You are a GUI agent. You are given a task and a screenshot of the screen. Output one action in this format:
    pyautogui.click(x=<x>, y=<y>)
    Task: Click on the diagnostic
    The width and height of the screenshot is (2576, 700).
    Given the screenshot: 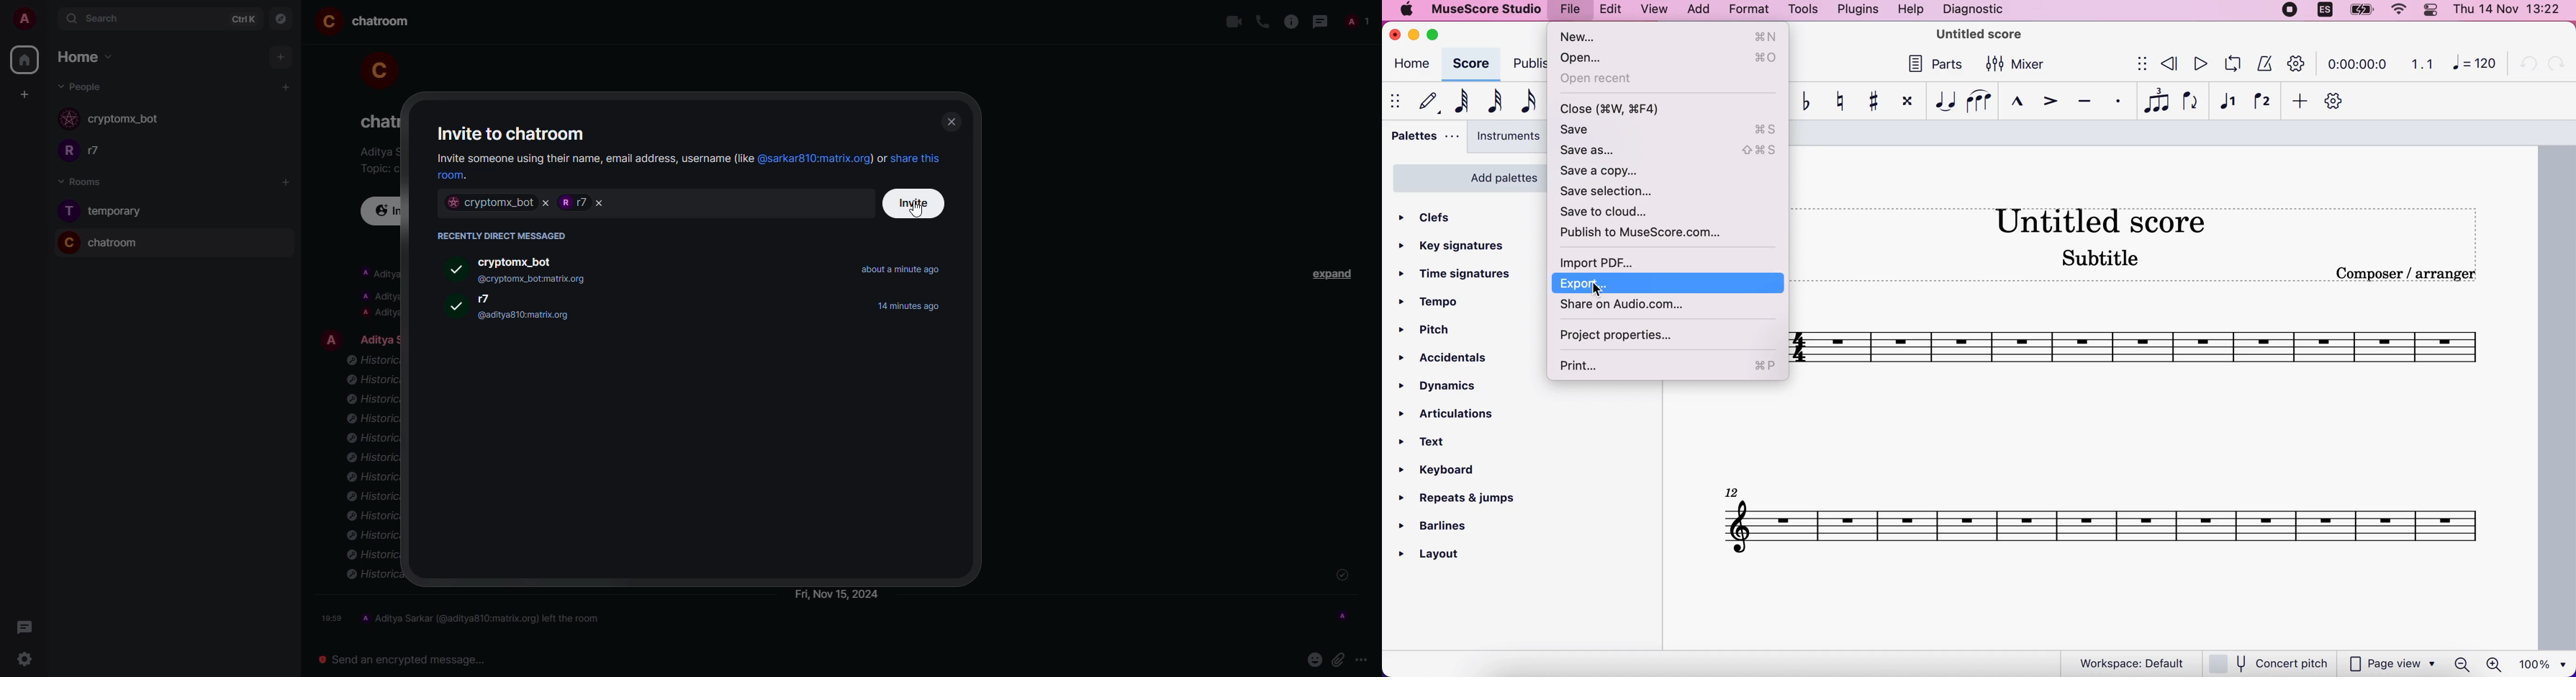 What is the action you would take?
    pyautogui.click(x=1975, y=8)
    